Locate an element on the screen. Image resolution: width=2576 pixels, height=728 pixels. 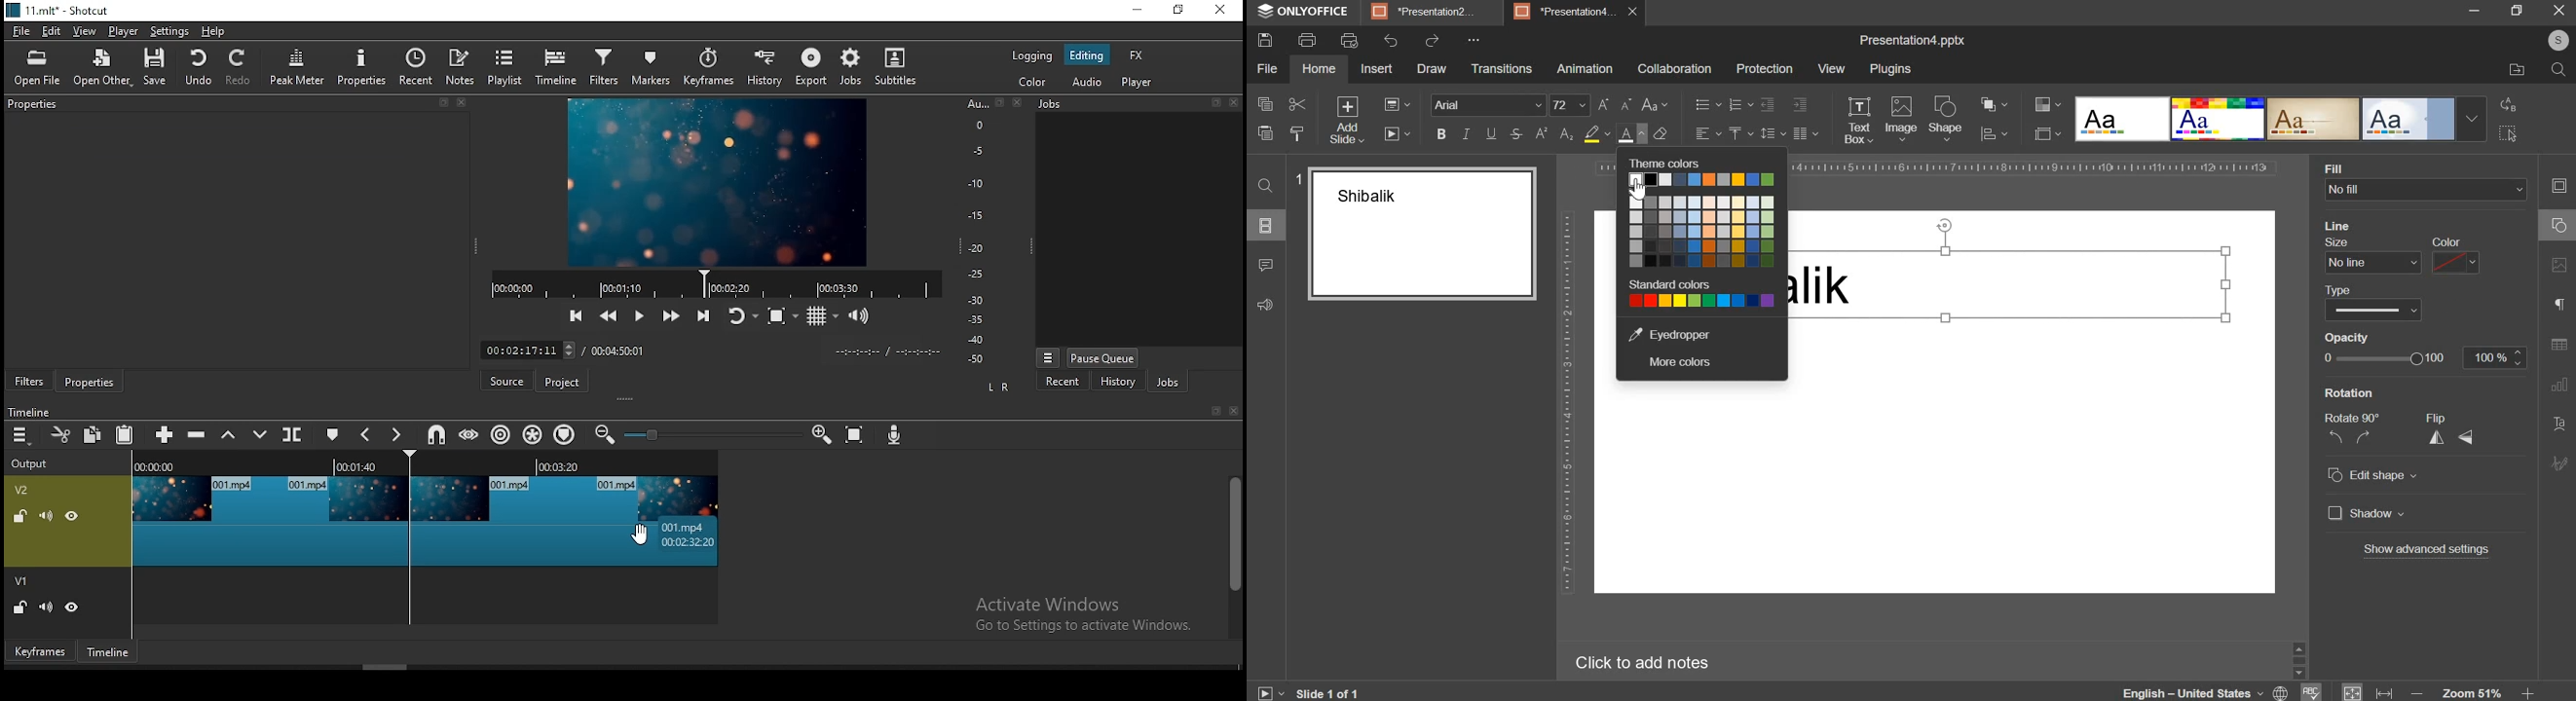
vertical is located at coordinates (2438, 439).